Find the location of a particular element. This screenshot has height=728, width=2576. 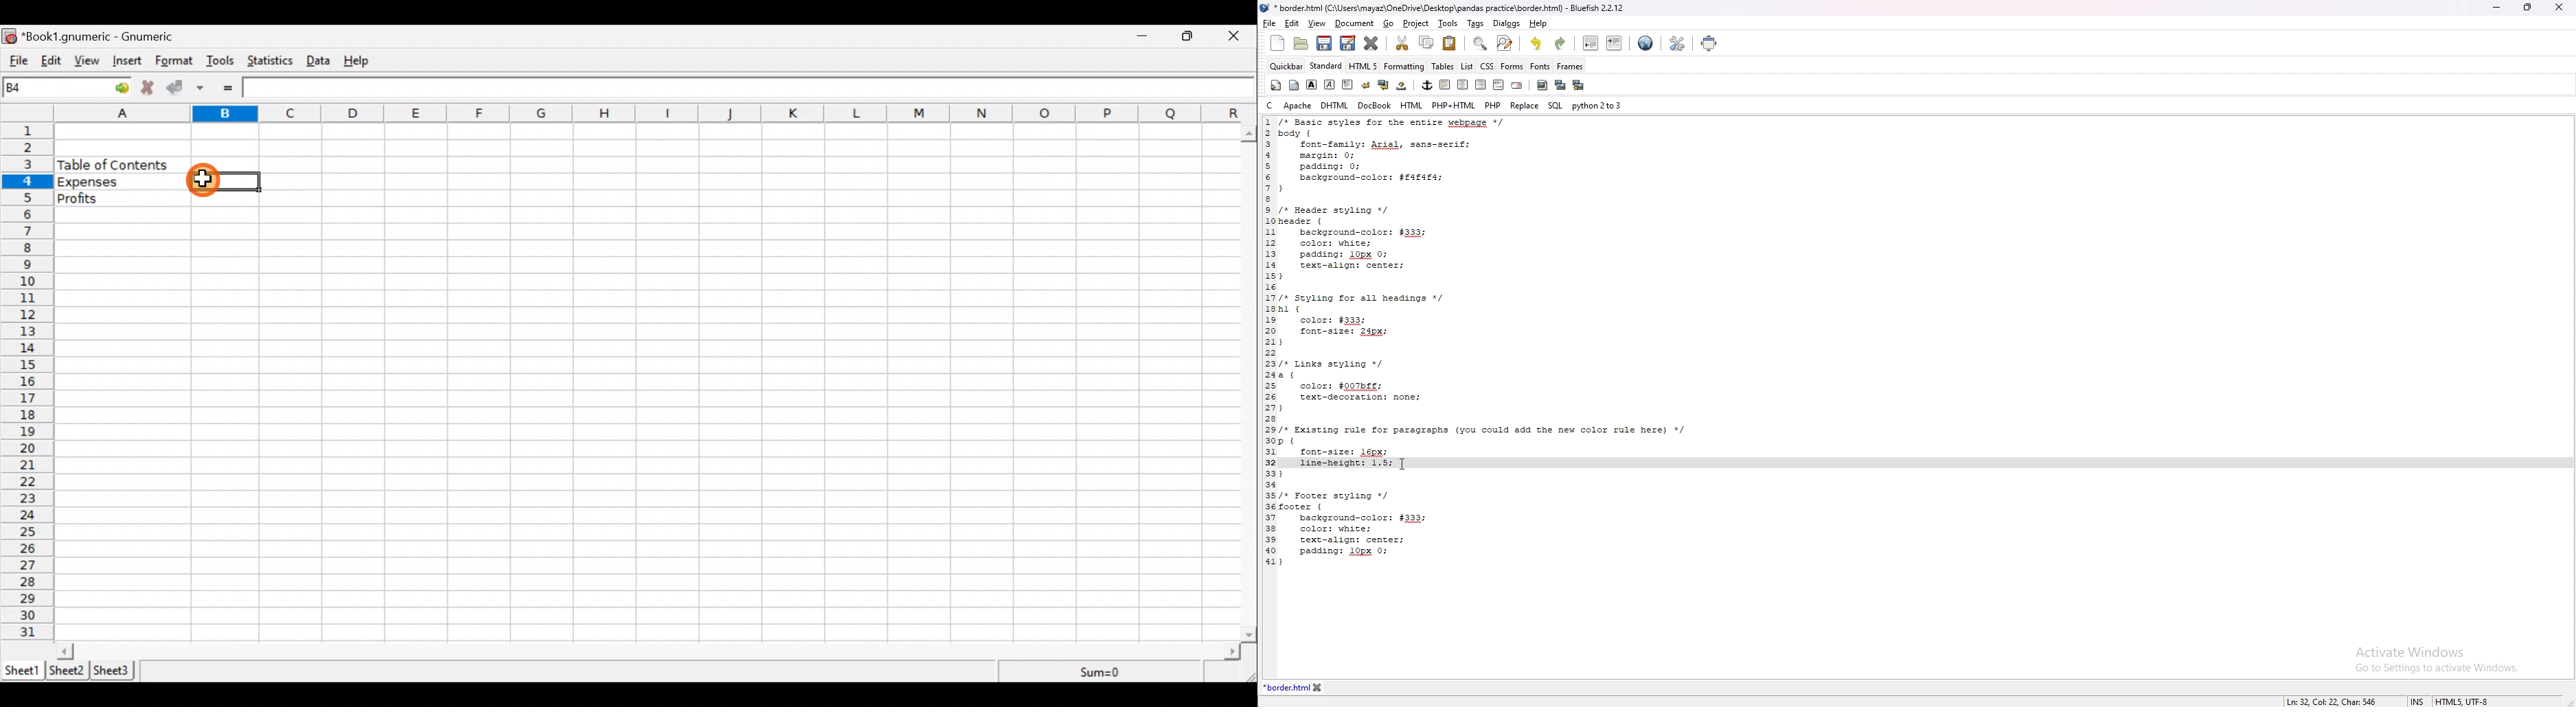

scroll down is located at coordinates (1250, 634).